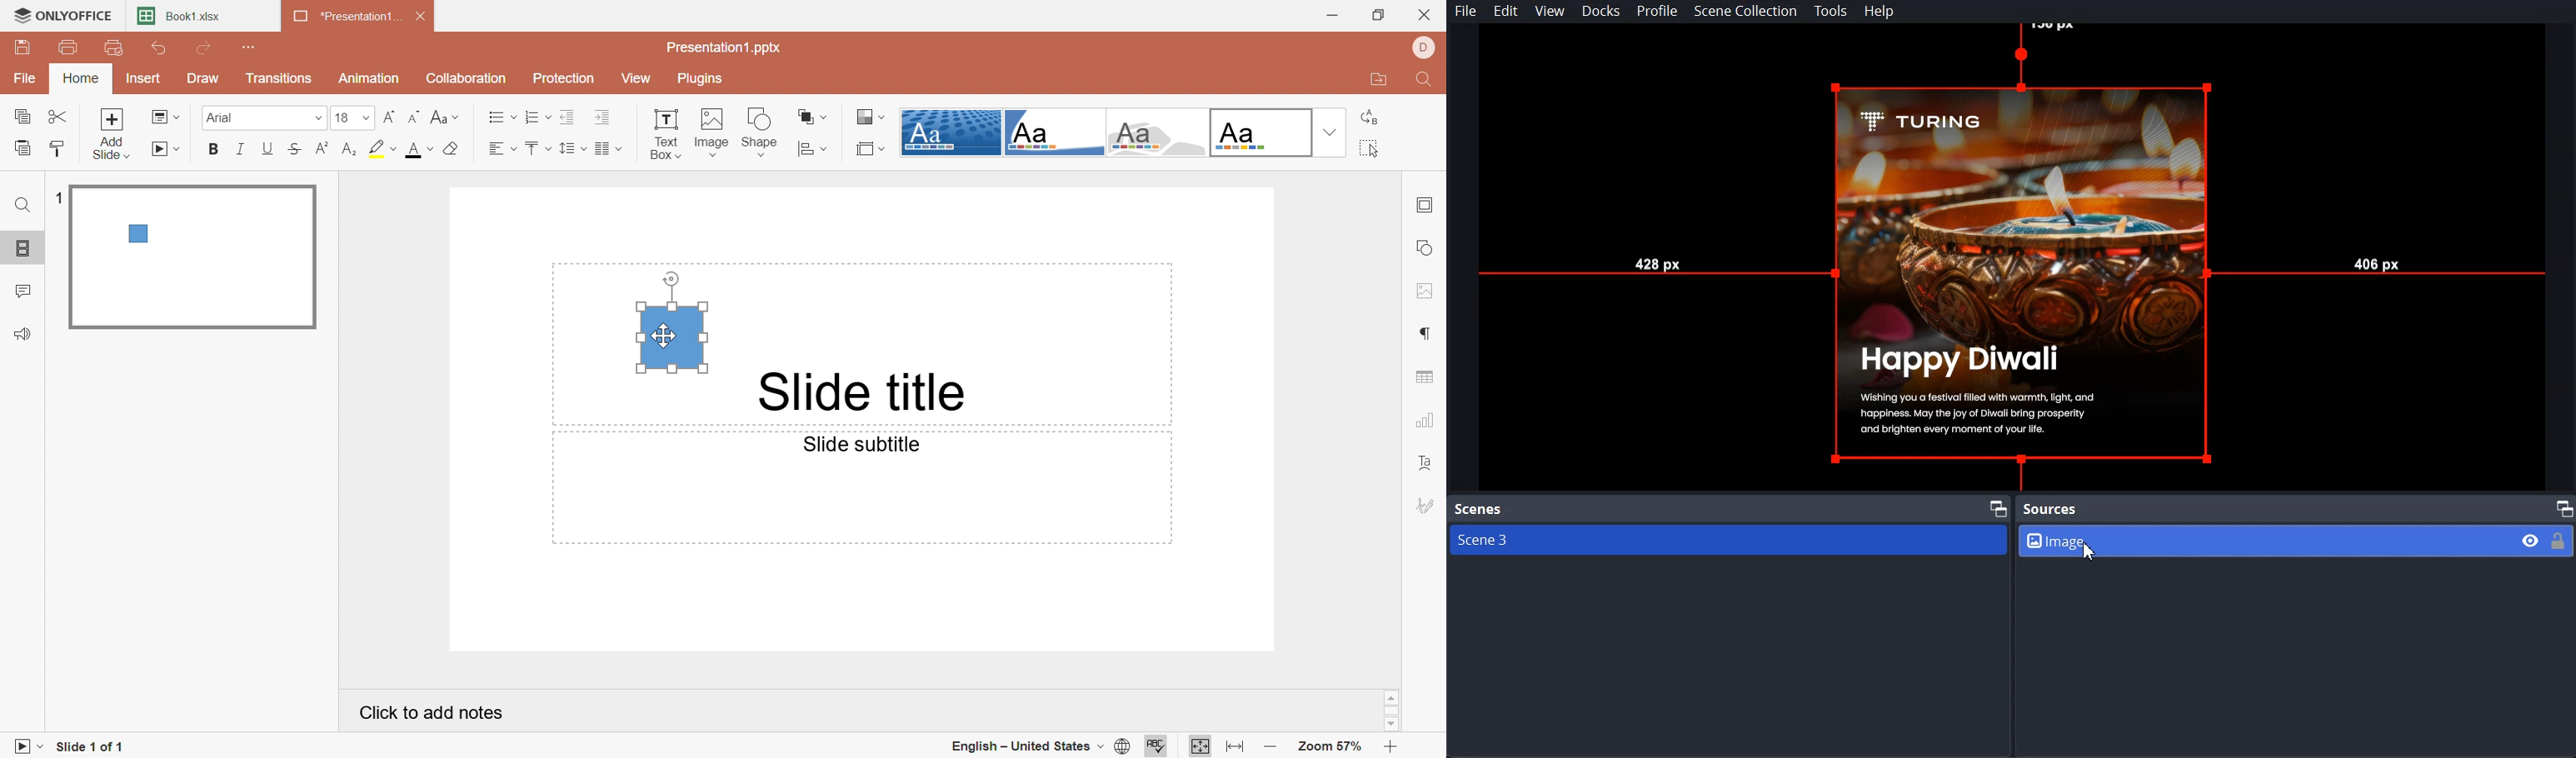  What do you see at coordinates (1392, 726) in the screenshot?
I see `Scroll Down` at bounding box center [1392, 726].